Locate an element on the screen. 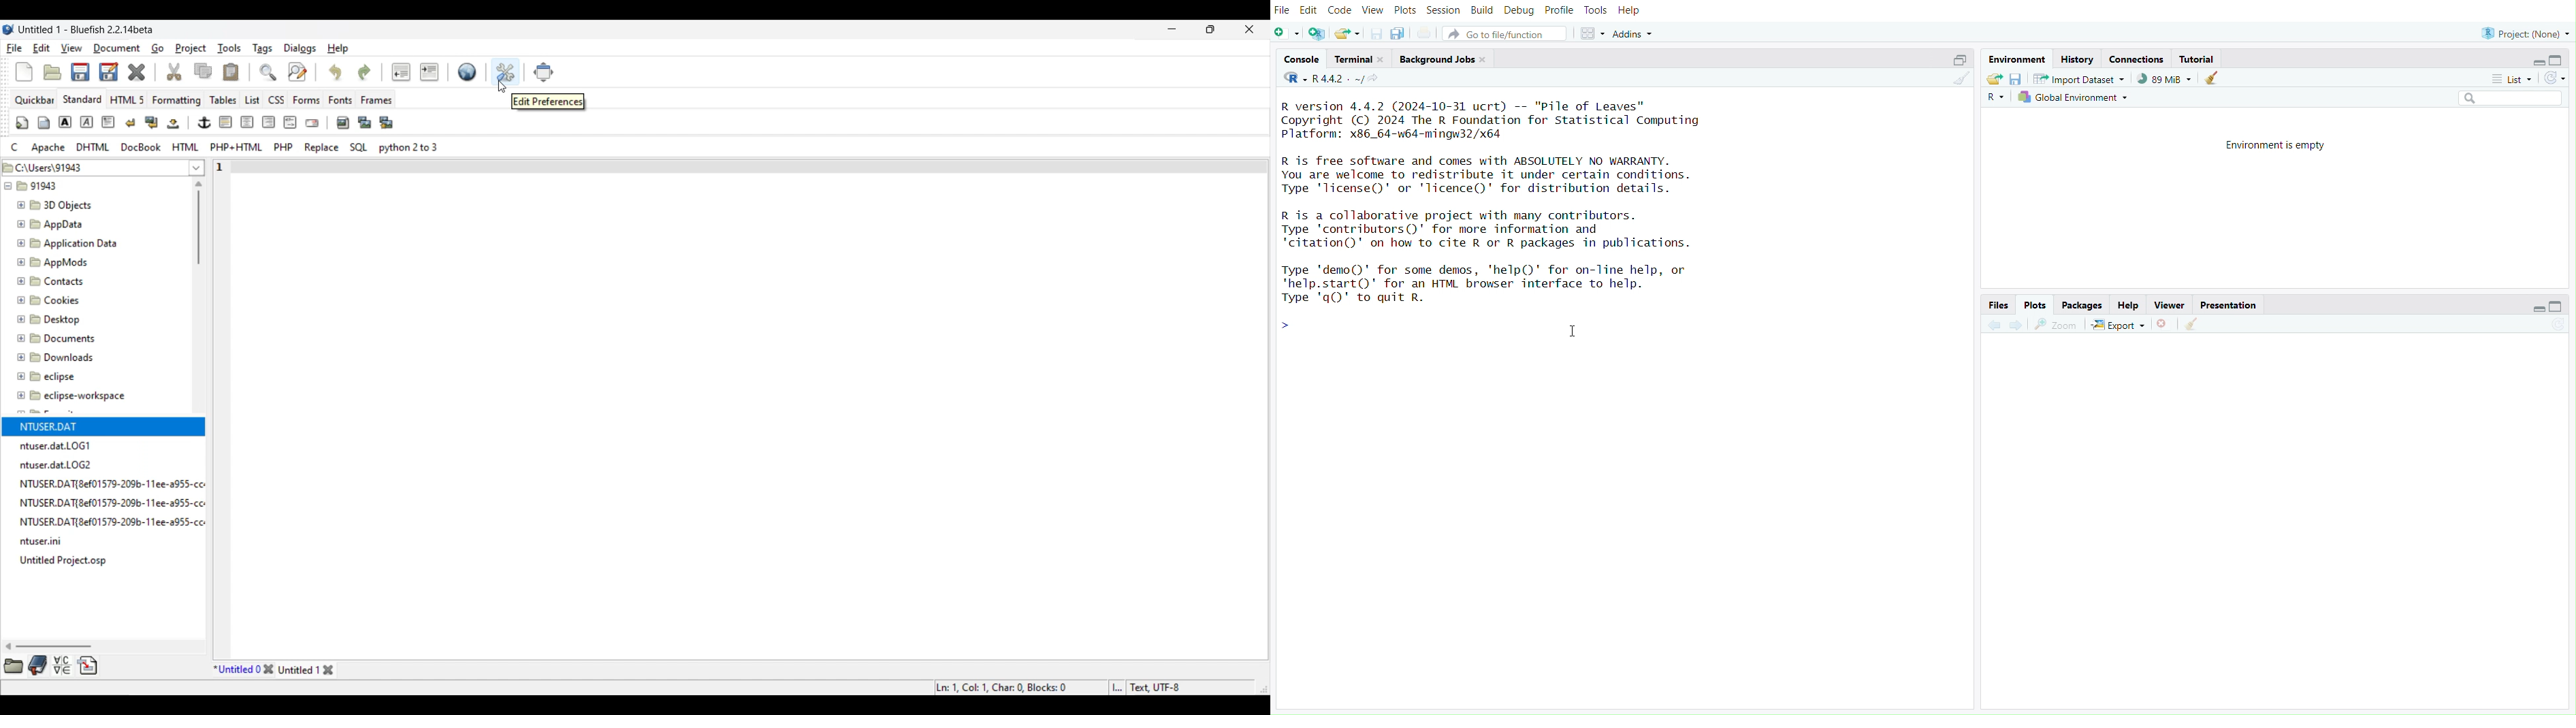 This screenshot has width=2576, height=728. Create a project is located at coordinates (1316, 31).